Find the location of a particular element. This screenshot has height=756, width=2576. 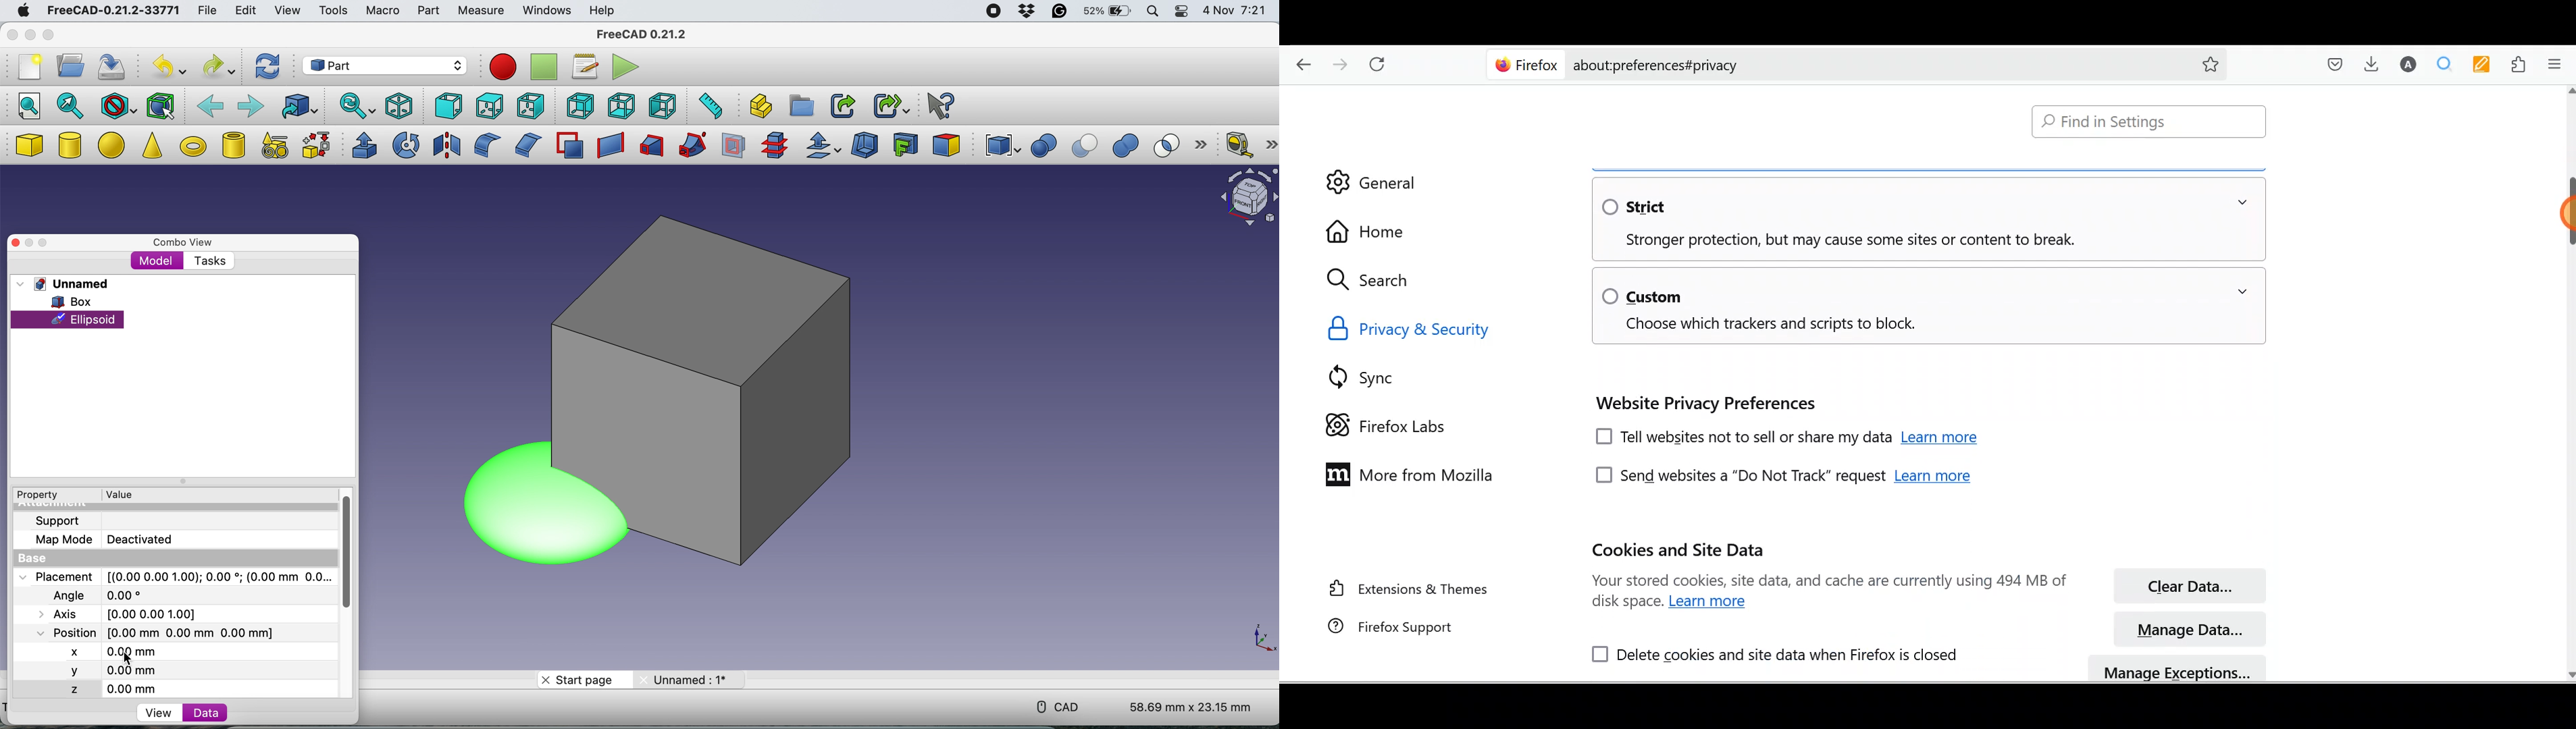

Custom  is located at coordinates (1643, 295).